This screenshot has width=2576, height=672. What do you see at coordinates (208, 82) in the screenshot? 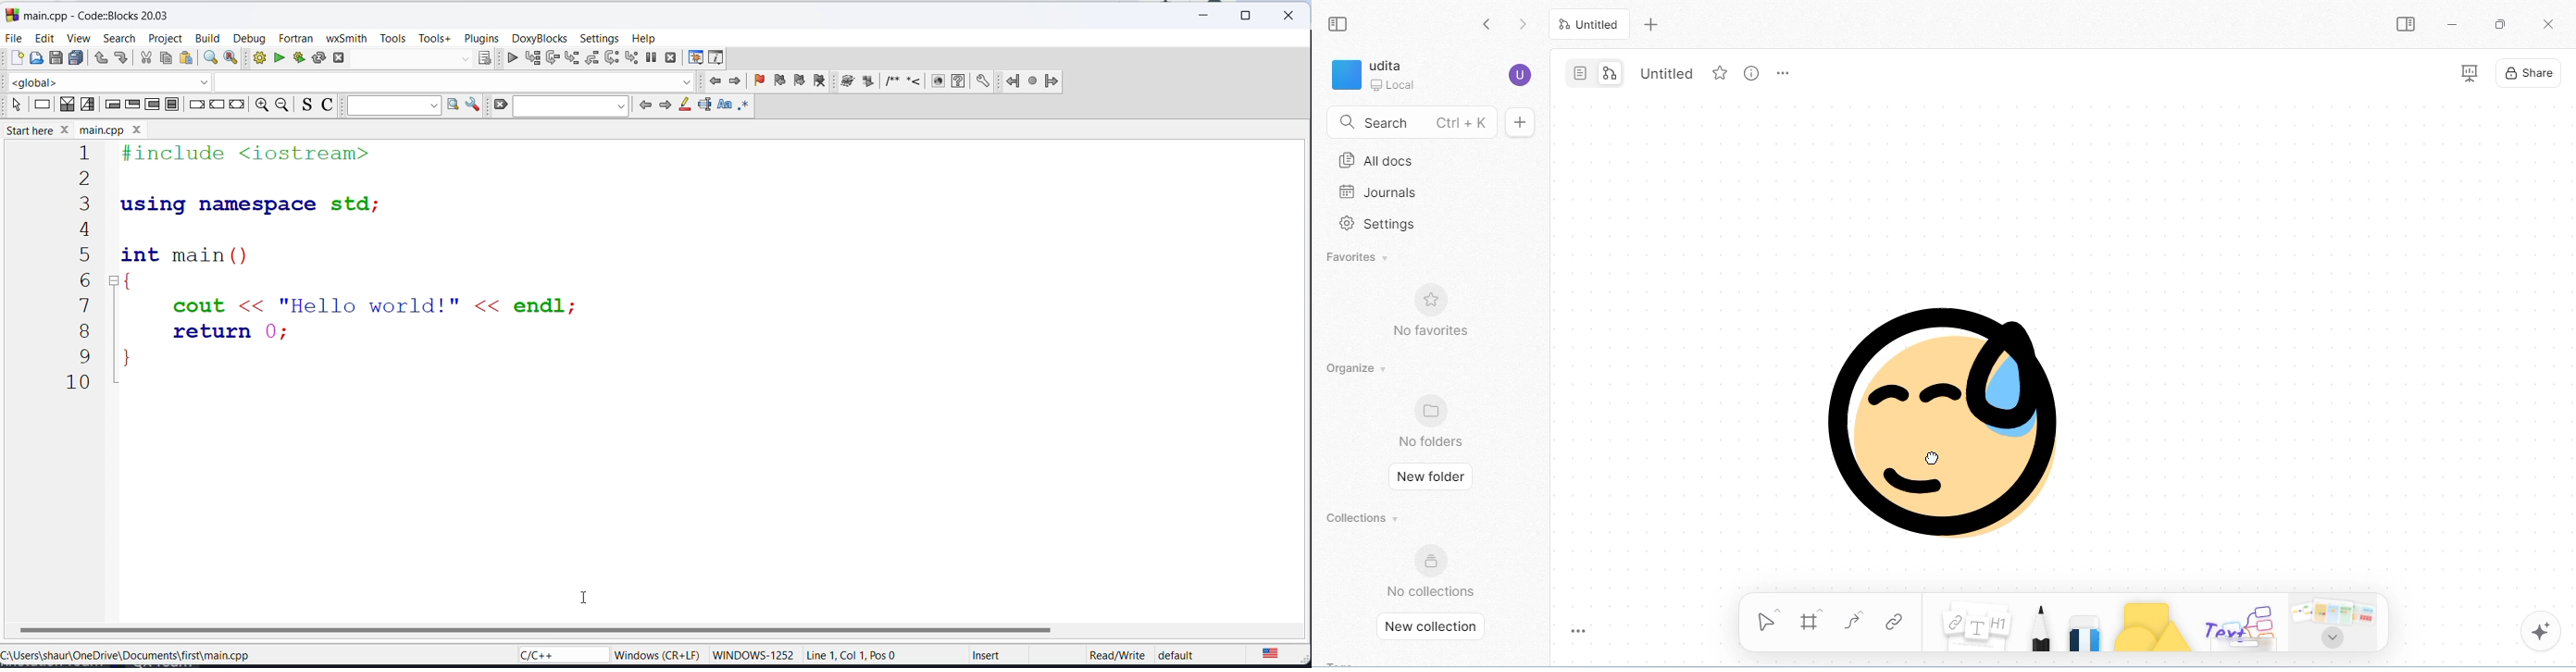
I see `dropdown` at bounding box center [208, 82].